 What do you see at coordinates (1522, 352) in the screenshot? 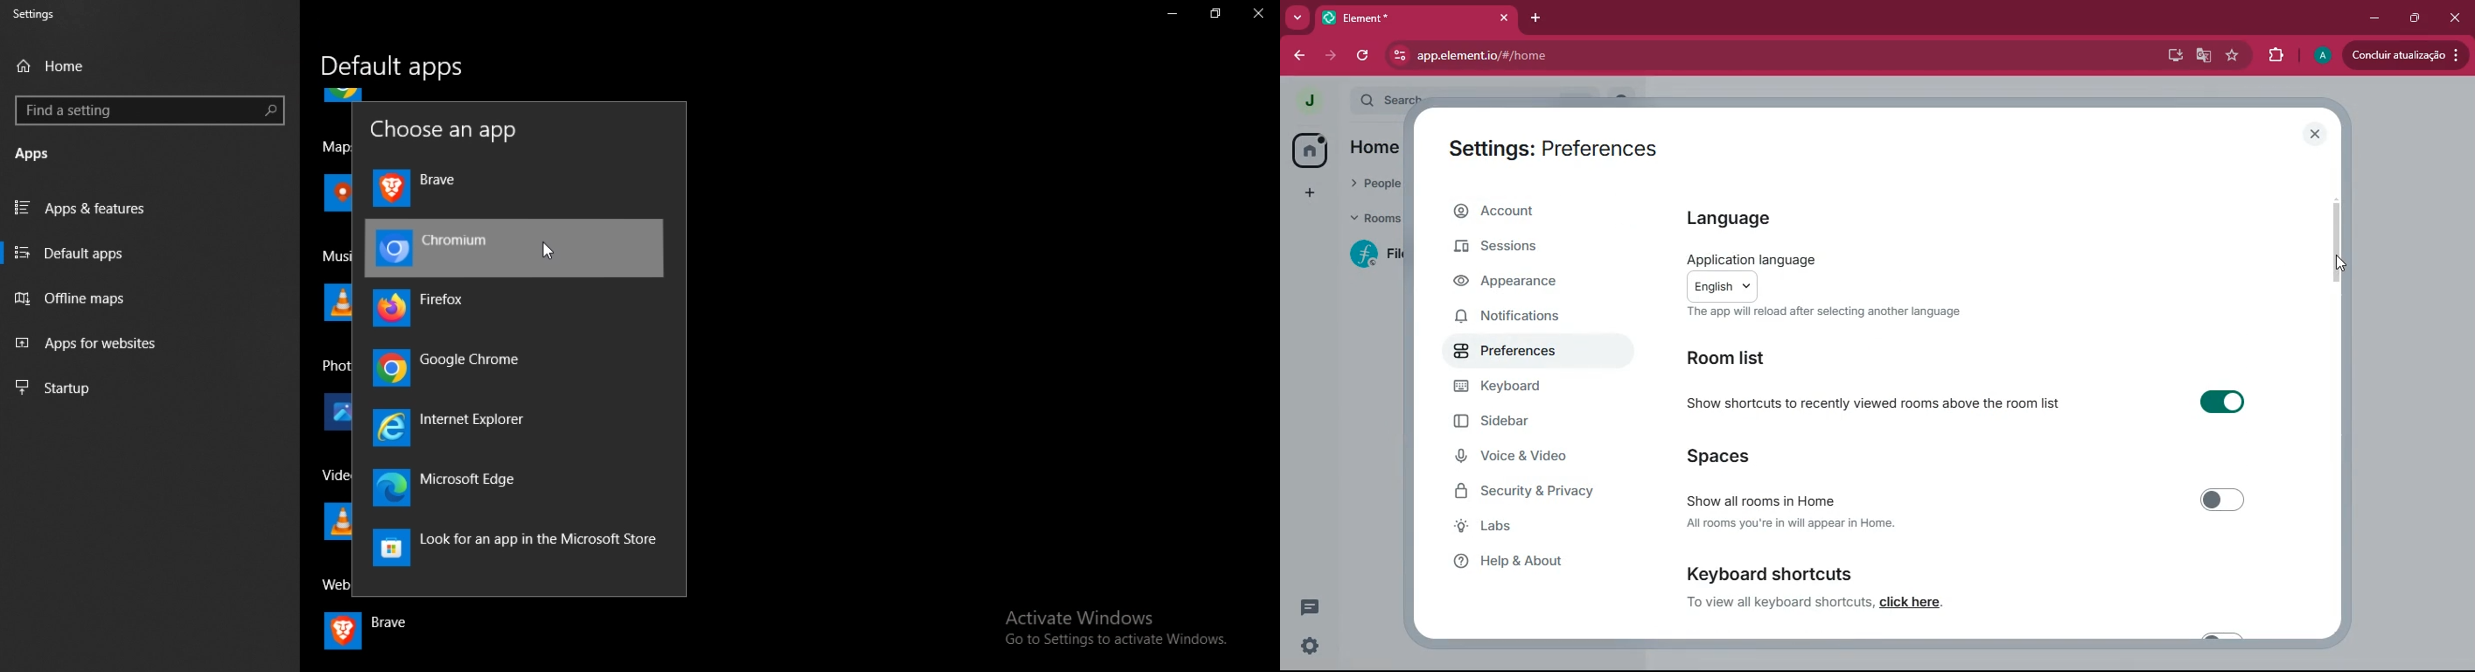
I see `preferences` at bounding box center [1522, 352].